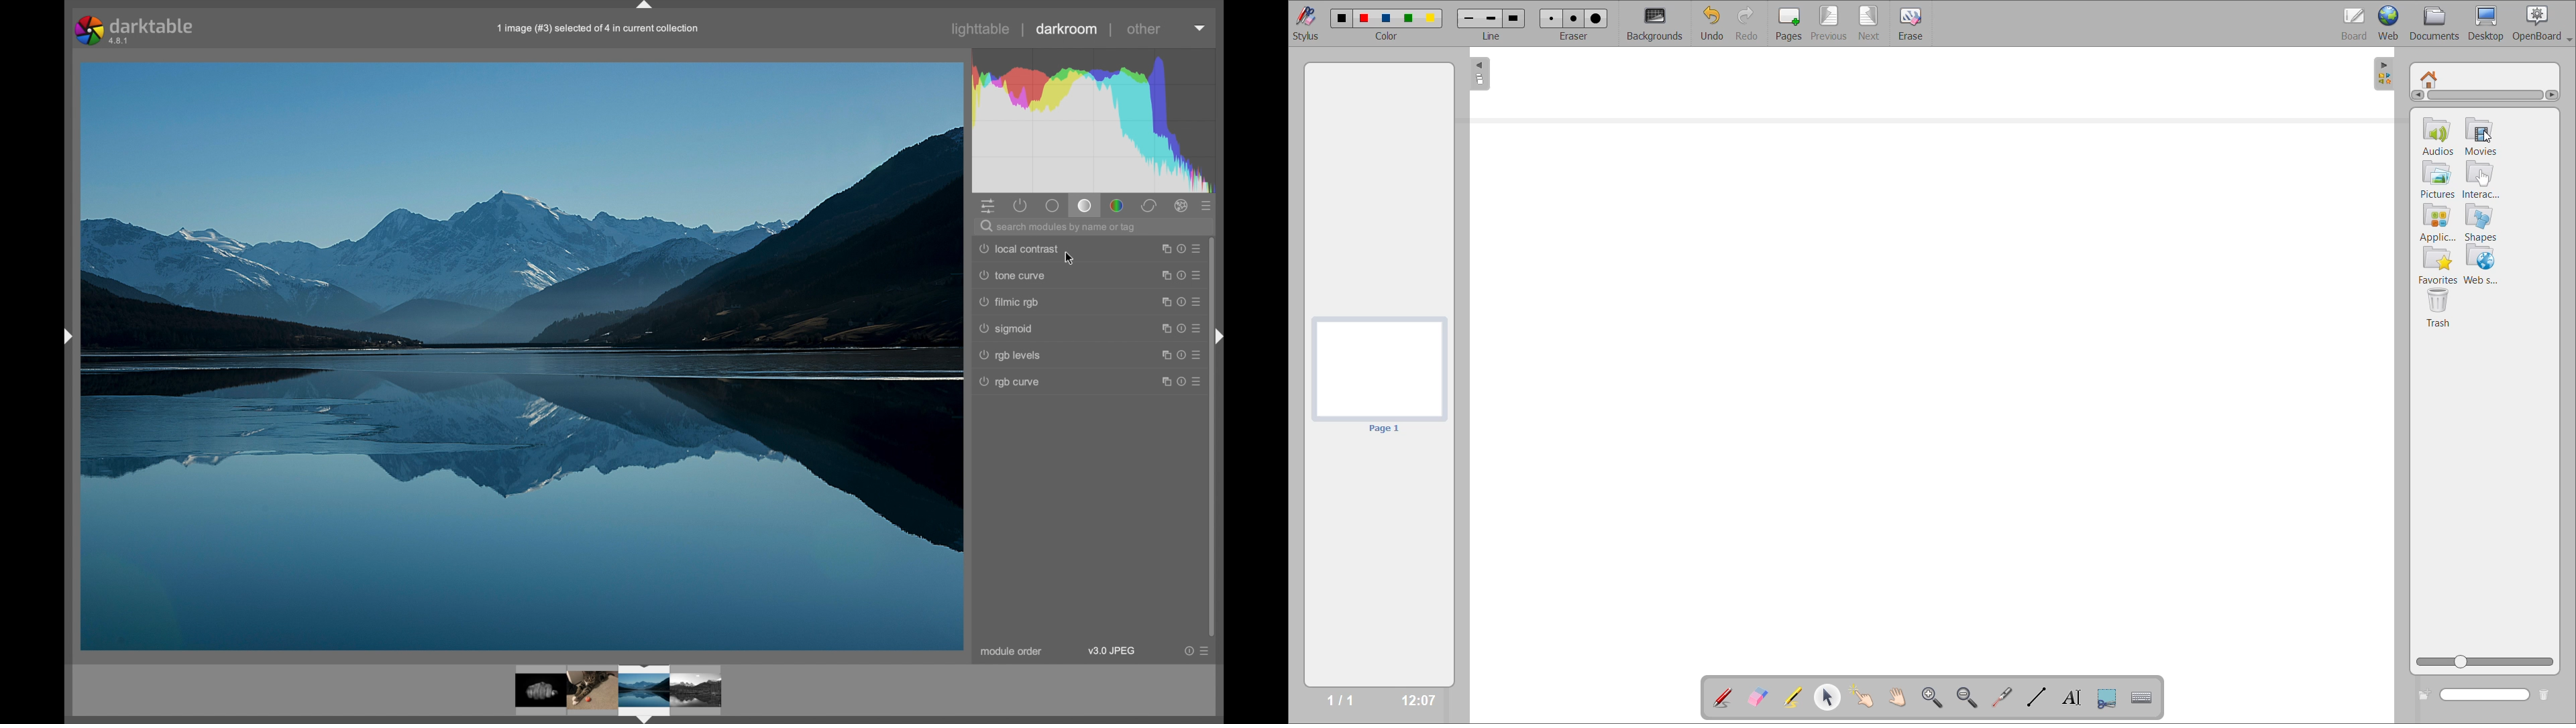 The height and width of the screenshot is (728, 2576). What do you see at coordinates (1832, 698) in the screenshot?
I see `select and modify objects` at bounding box center [1832, 698].